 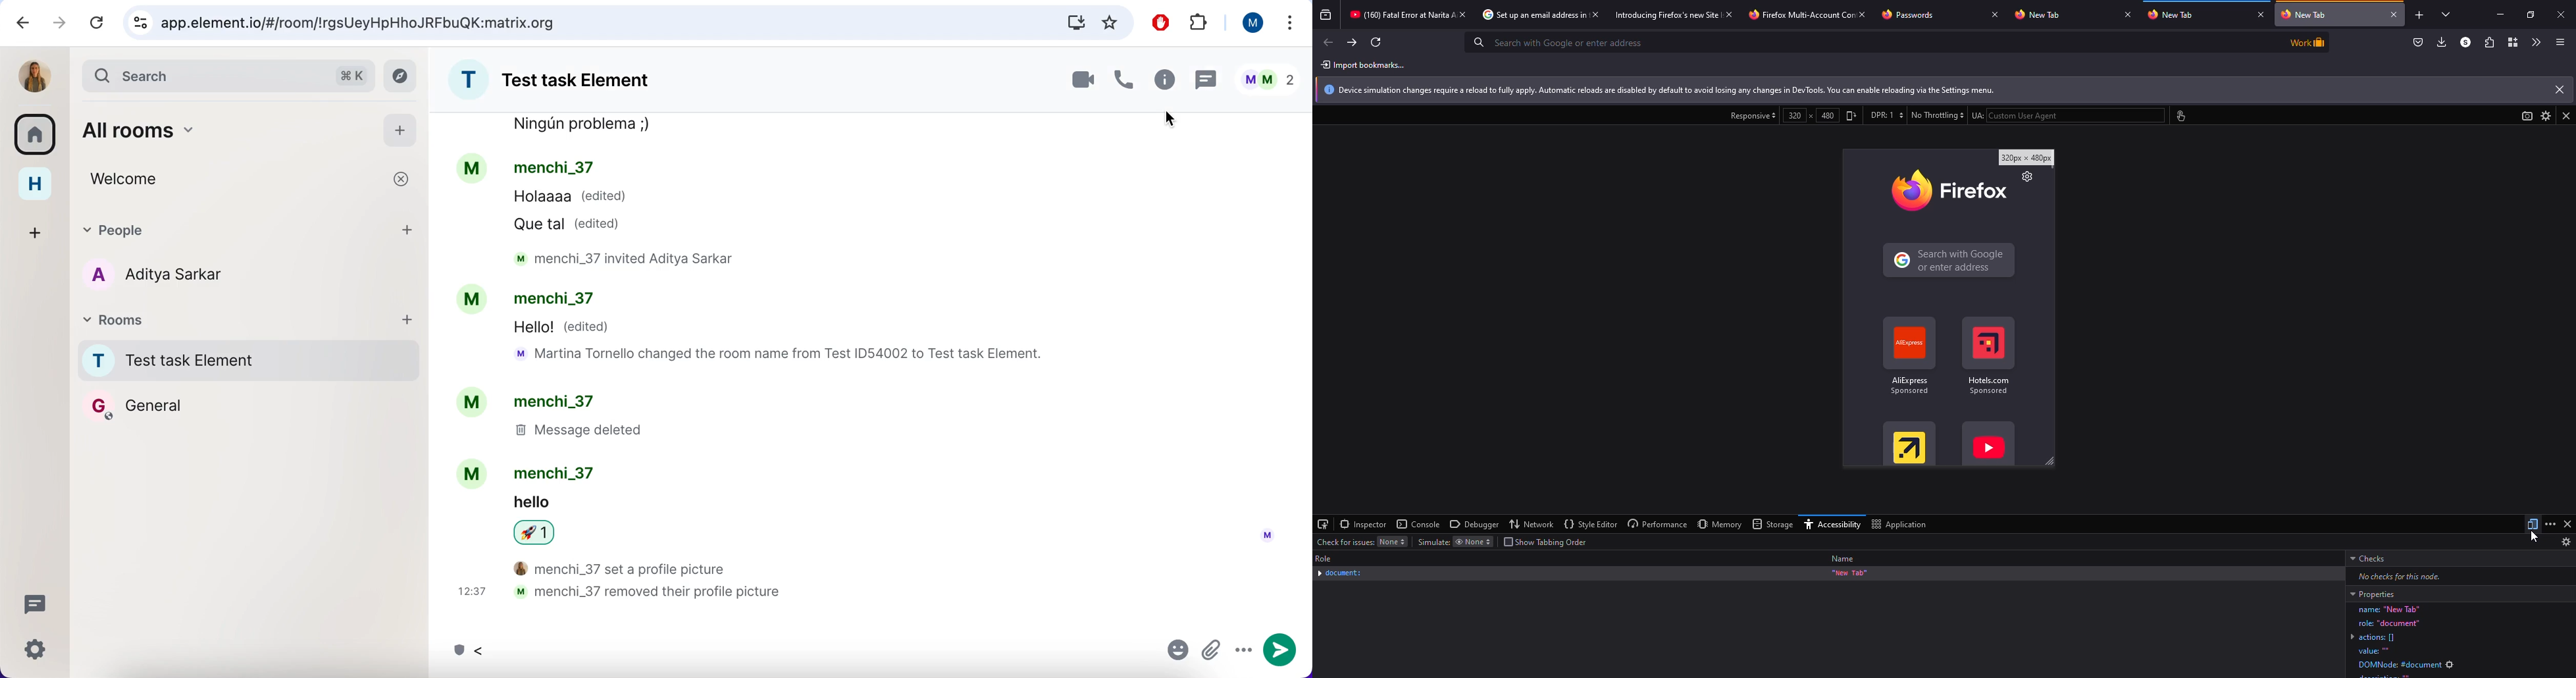 I want to click on ua, so click(x=1976, y=116).